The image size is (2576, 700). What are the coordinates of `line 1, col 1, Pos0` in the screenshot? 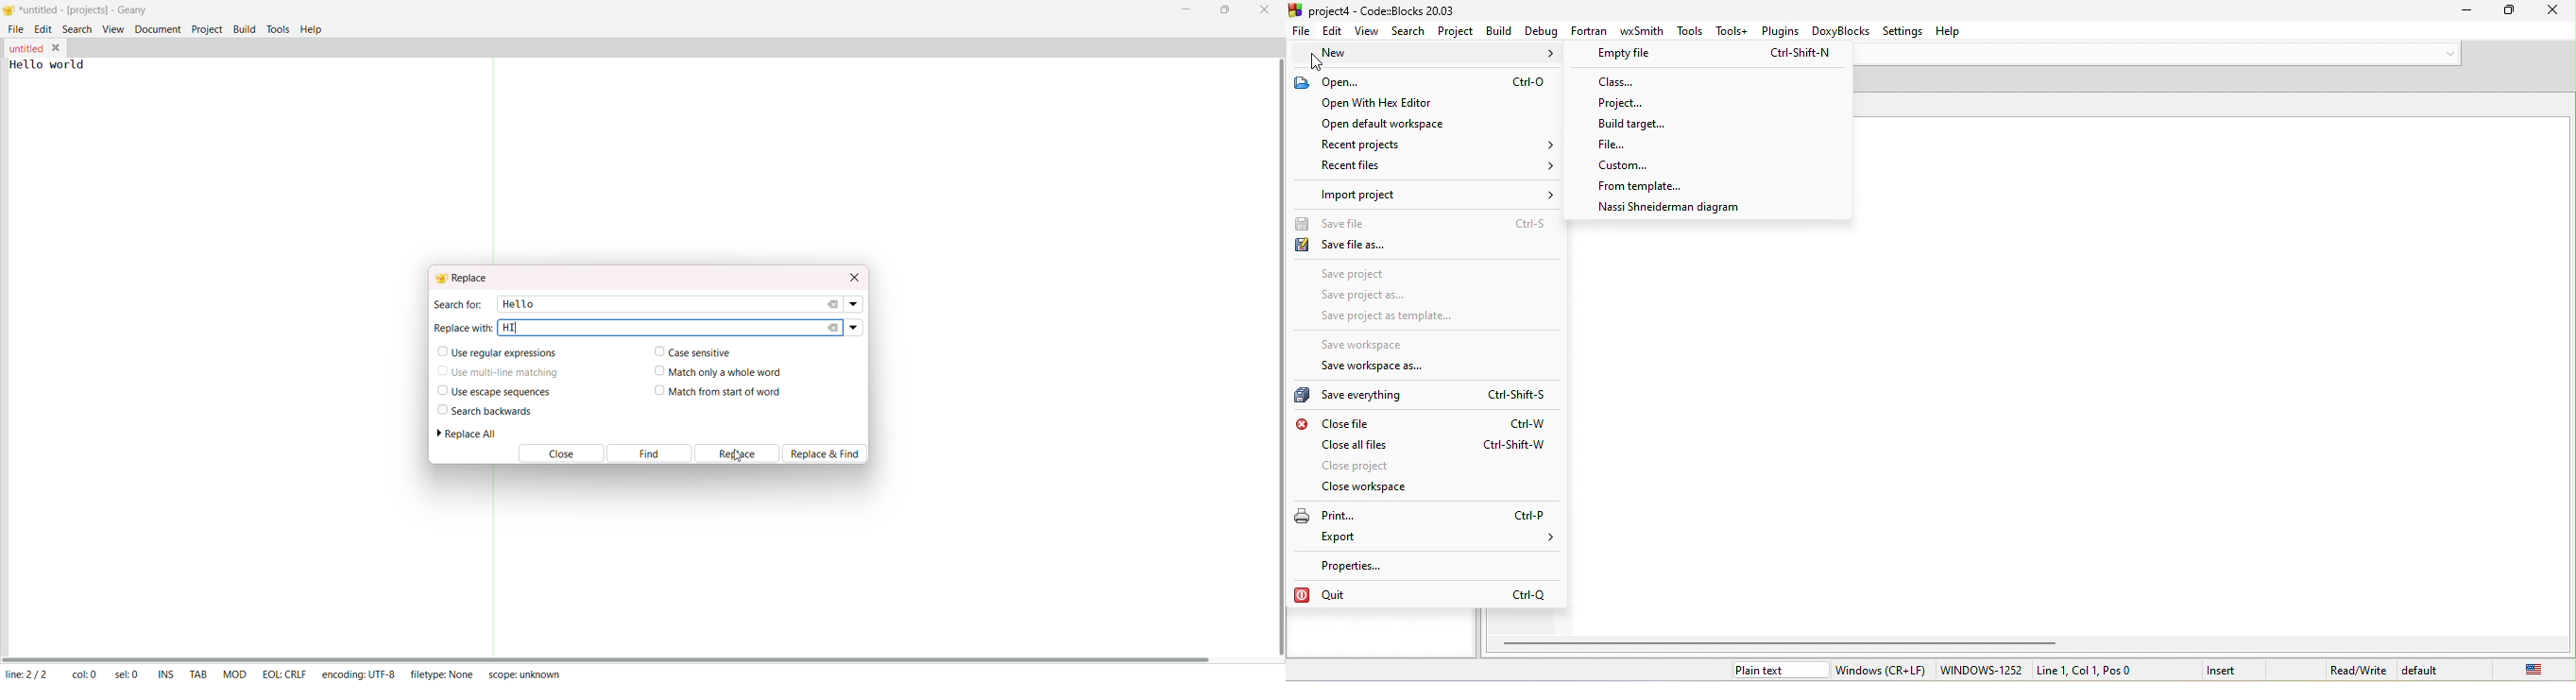 It's located at (2107, 670).